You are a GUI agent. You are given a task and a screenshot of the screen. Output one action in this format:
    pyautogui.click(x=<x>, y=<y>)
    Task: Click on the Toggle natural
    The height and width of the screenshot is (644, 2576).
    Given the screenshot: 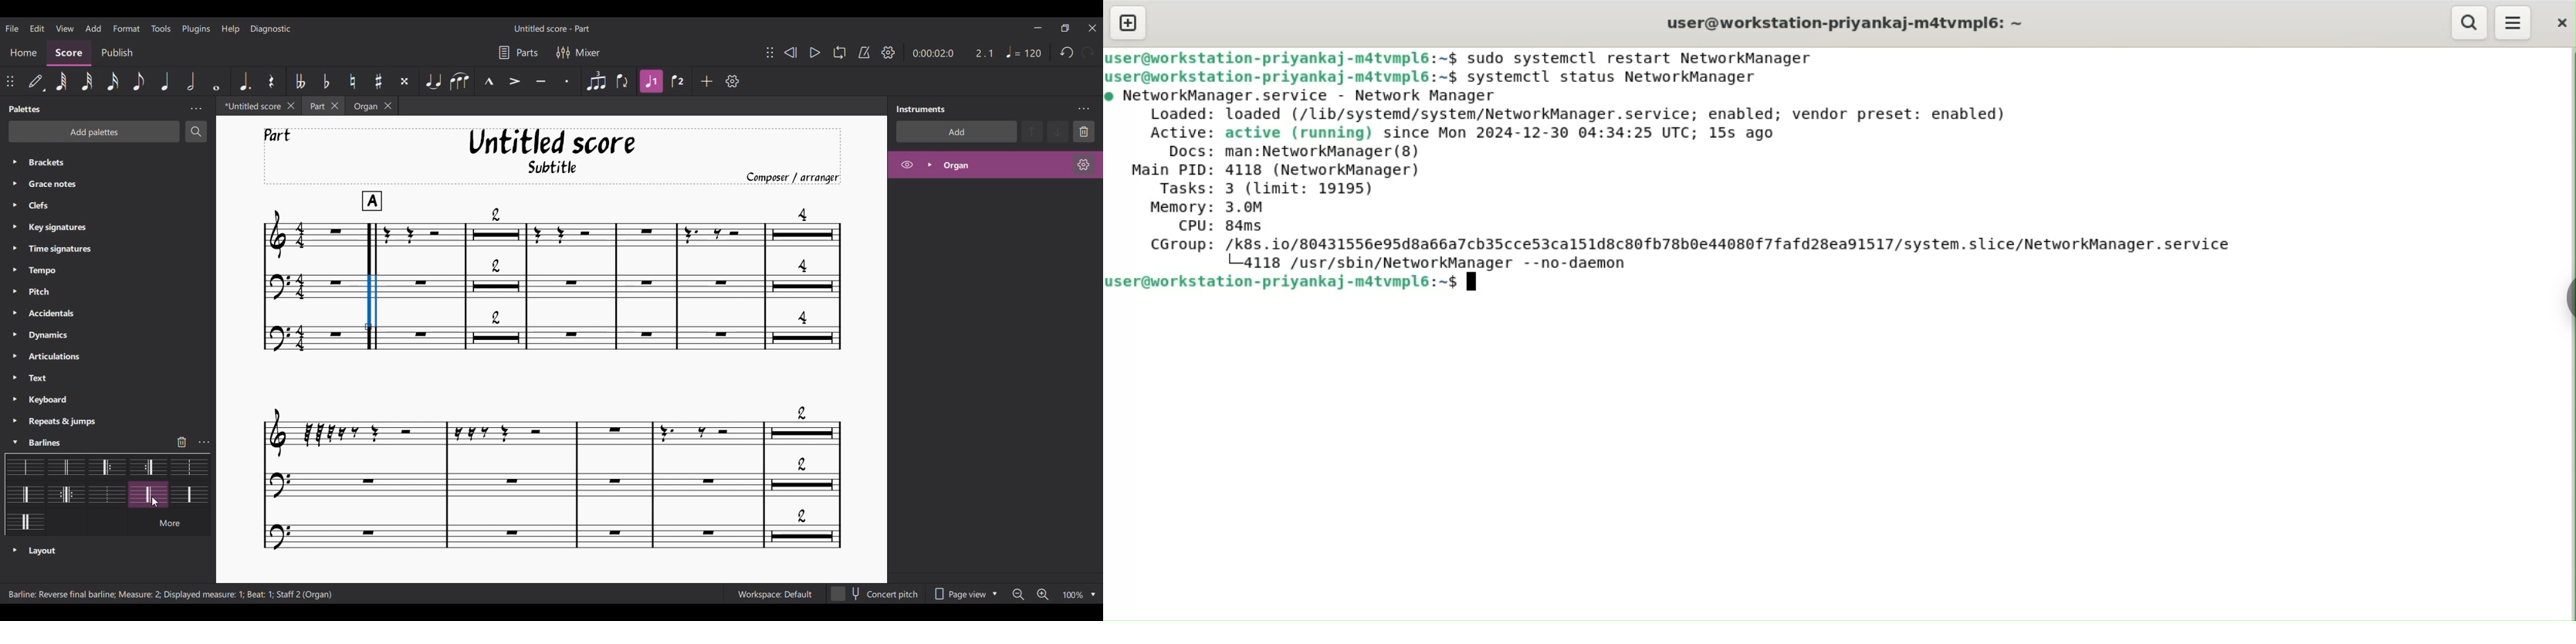 What is the action you would take?
    pyautogui.click(x=353, y=80)
    